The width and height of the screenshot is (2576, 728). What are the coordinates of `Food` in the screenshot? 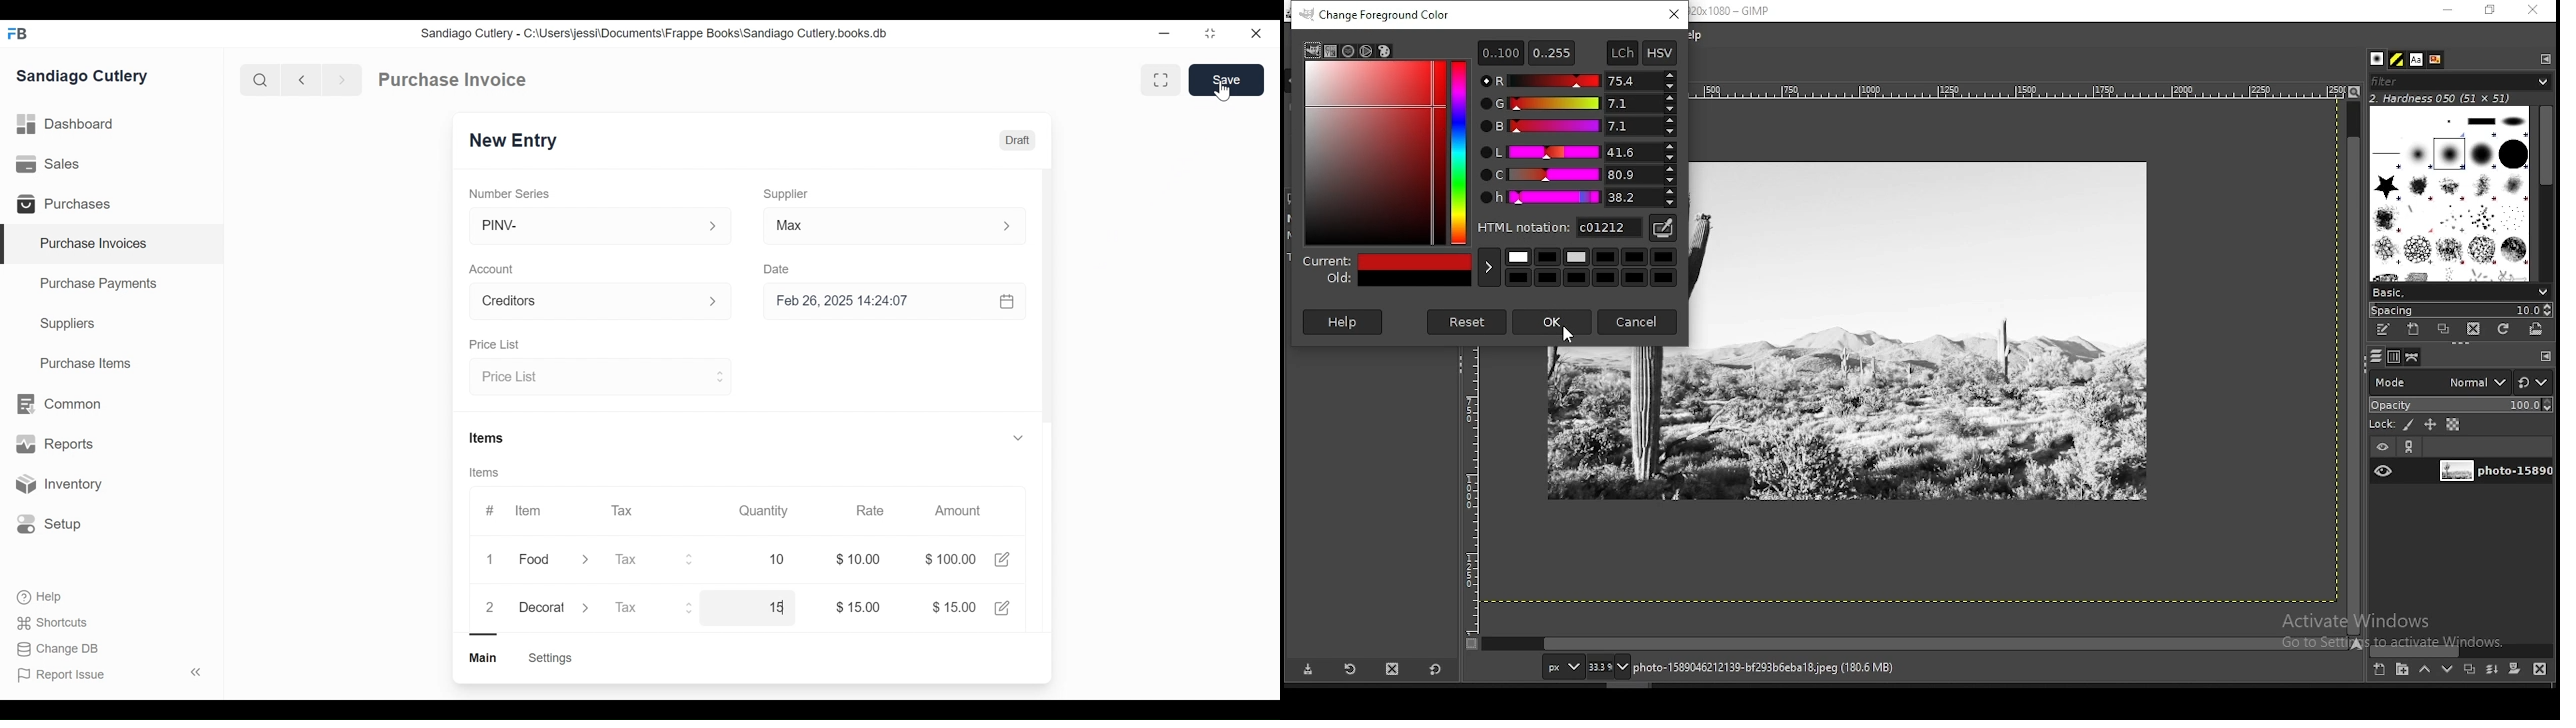 It's located at (537, 561).